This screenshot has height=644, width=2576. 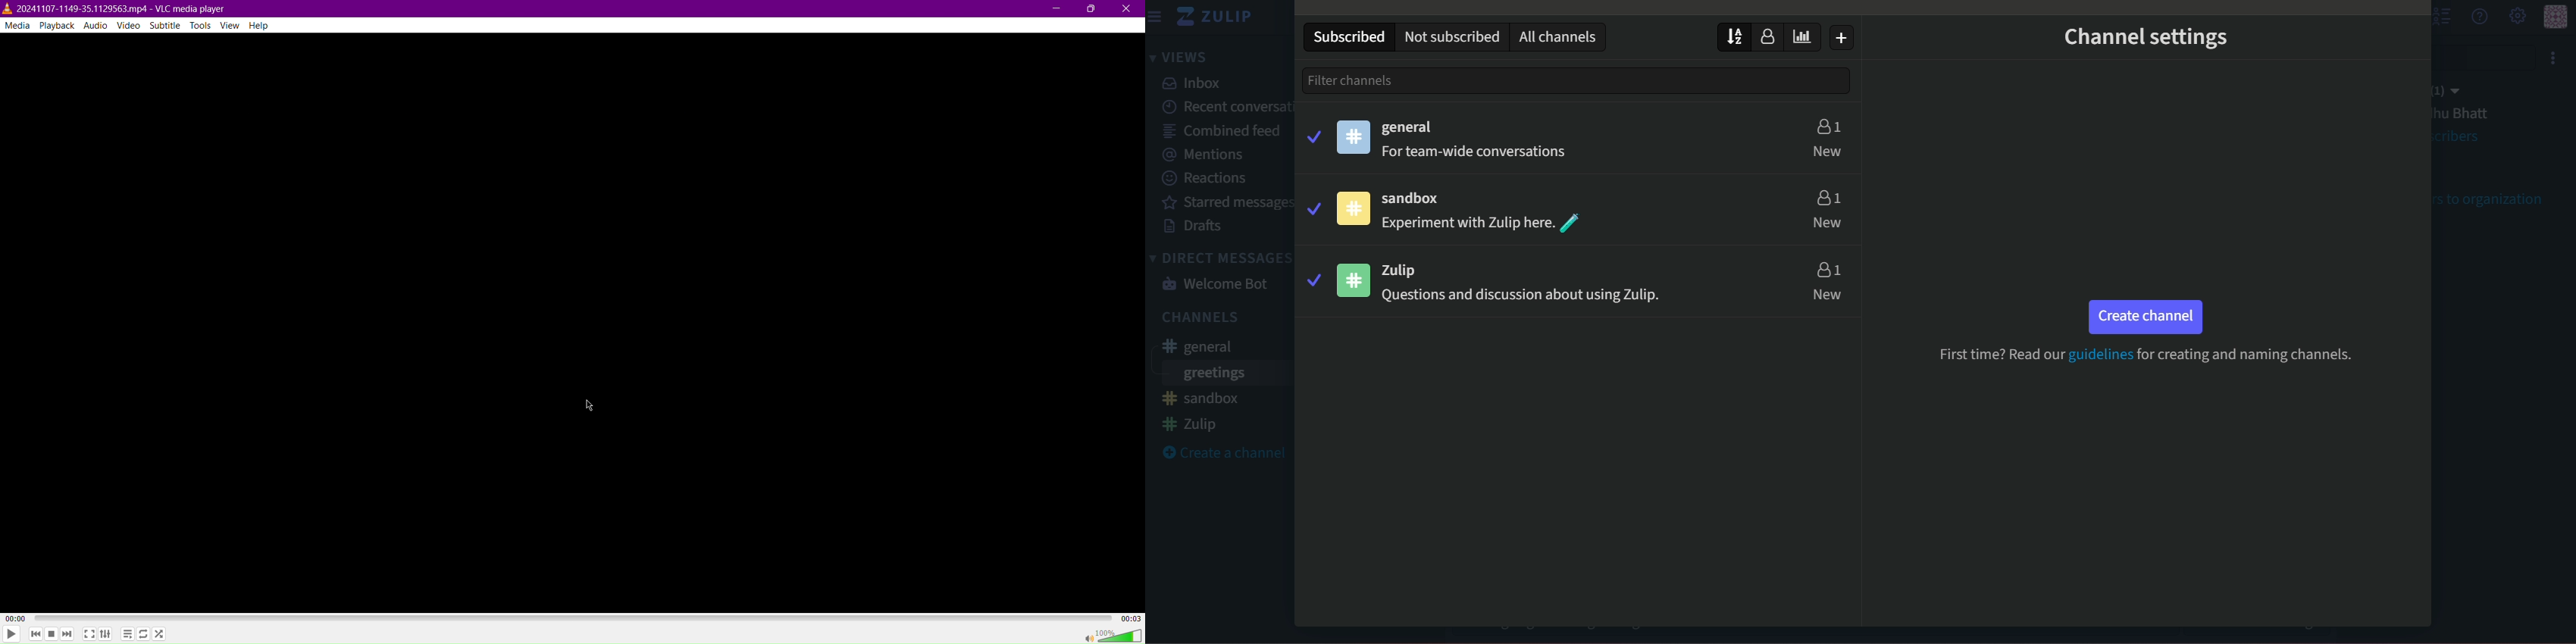 I want to click on Random, so click(x=159, y=633).